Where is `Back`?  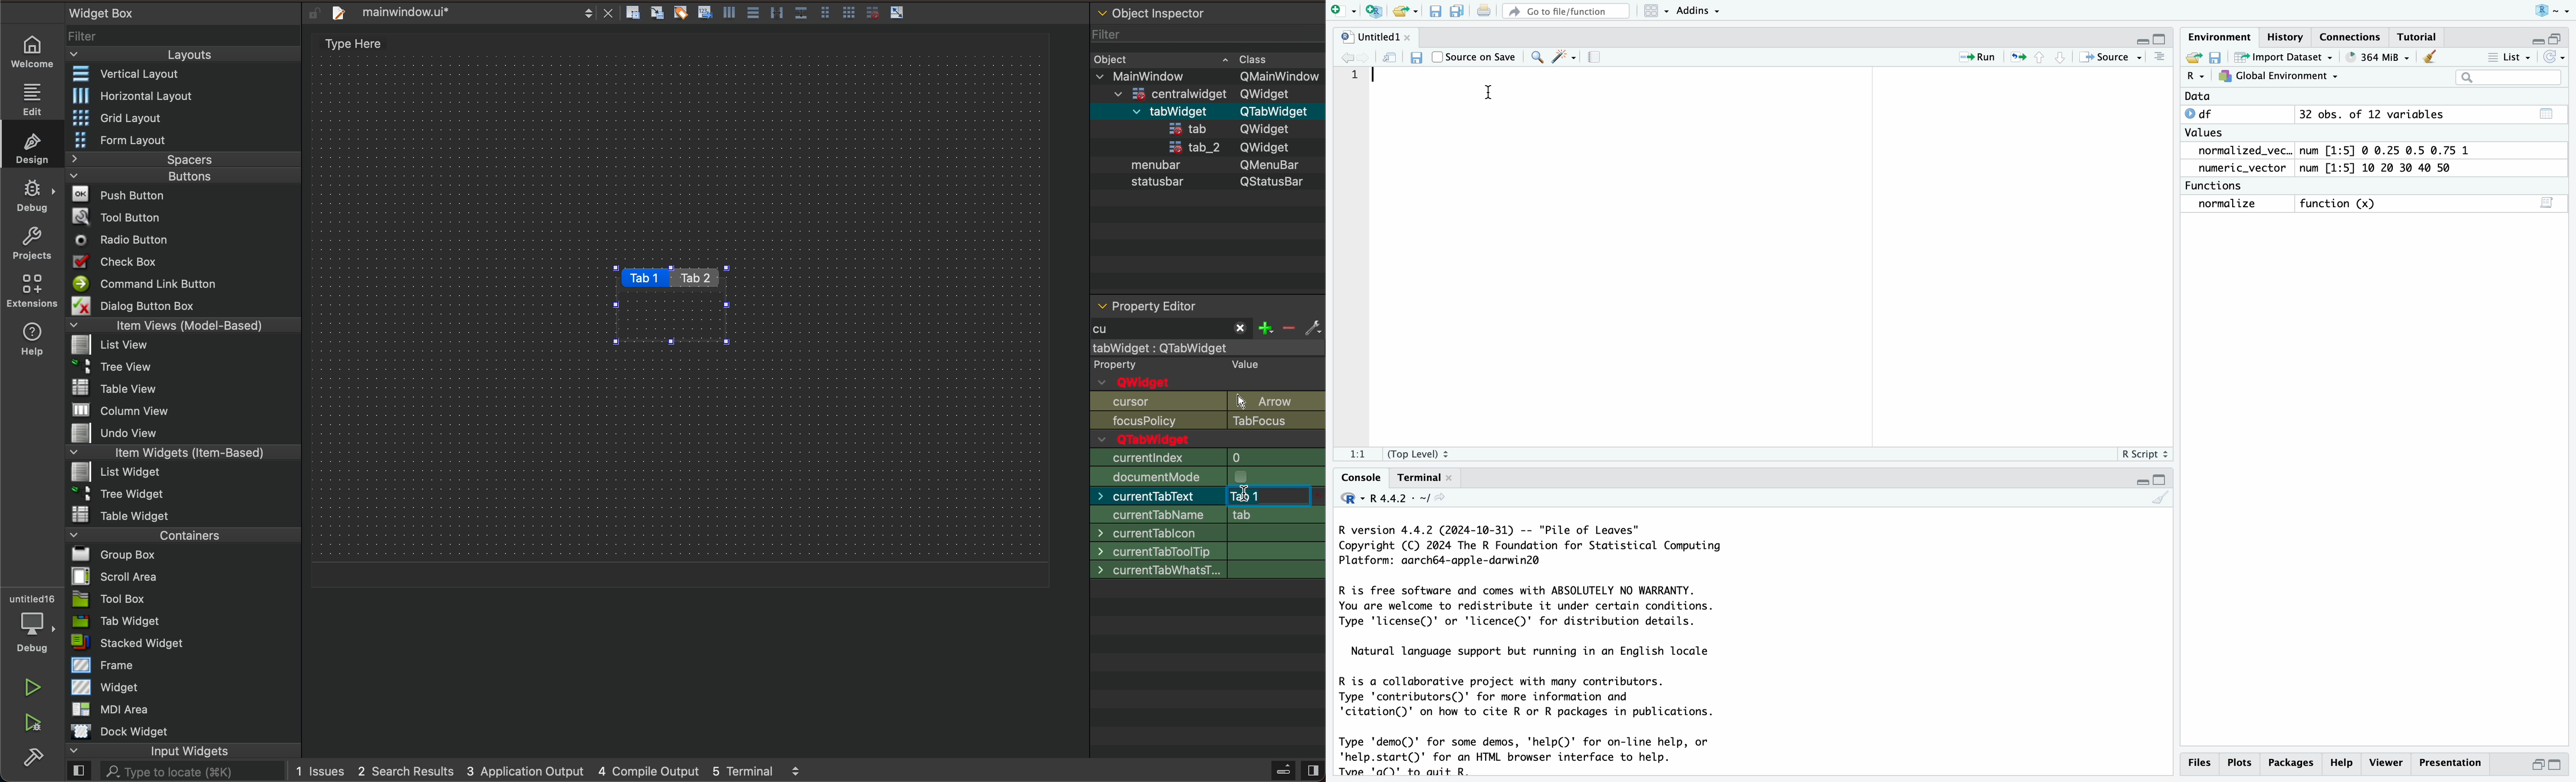
Back is located at coordinates (1347, 57).